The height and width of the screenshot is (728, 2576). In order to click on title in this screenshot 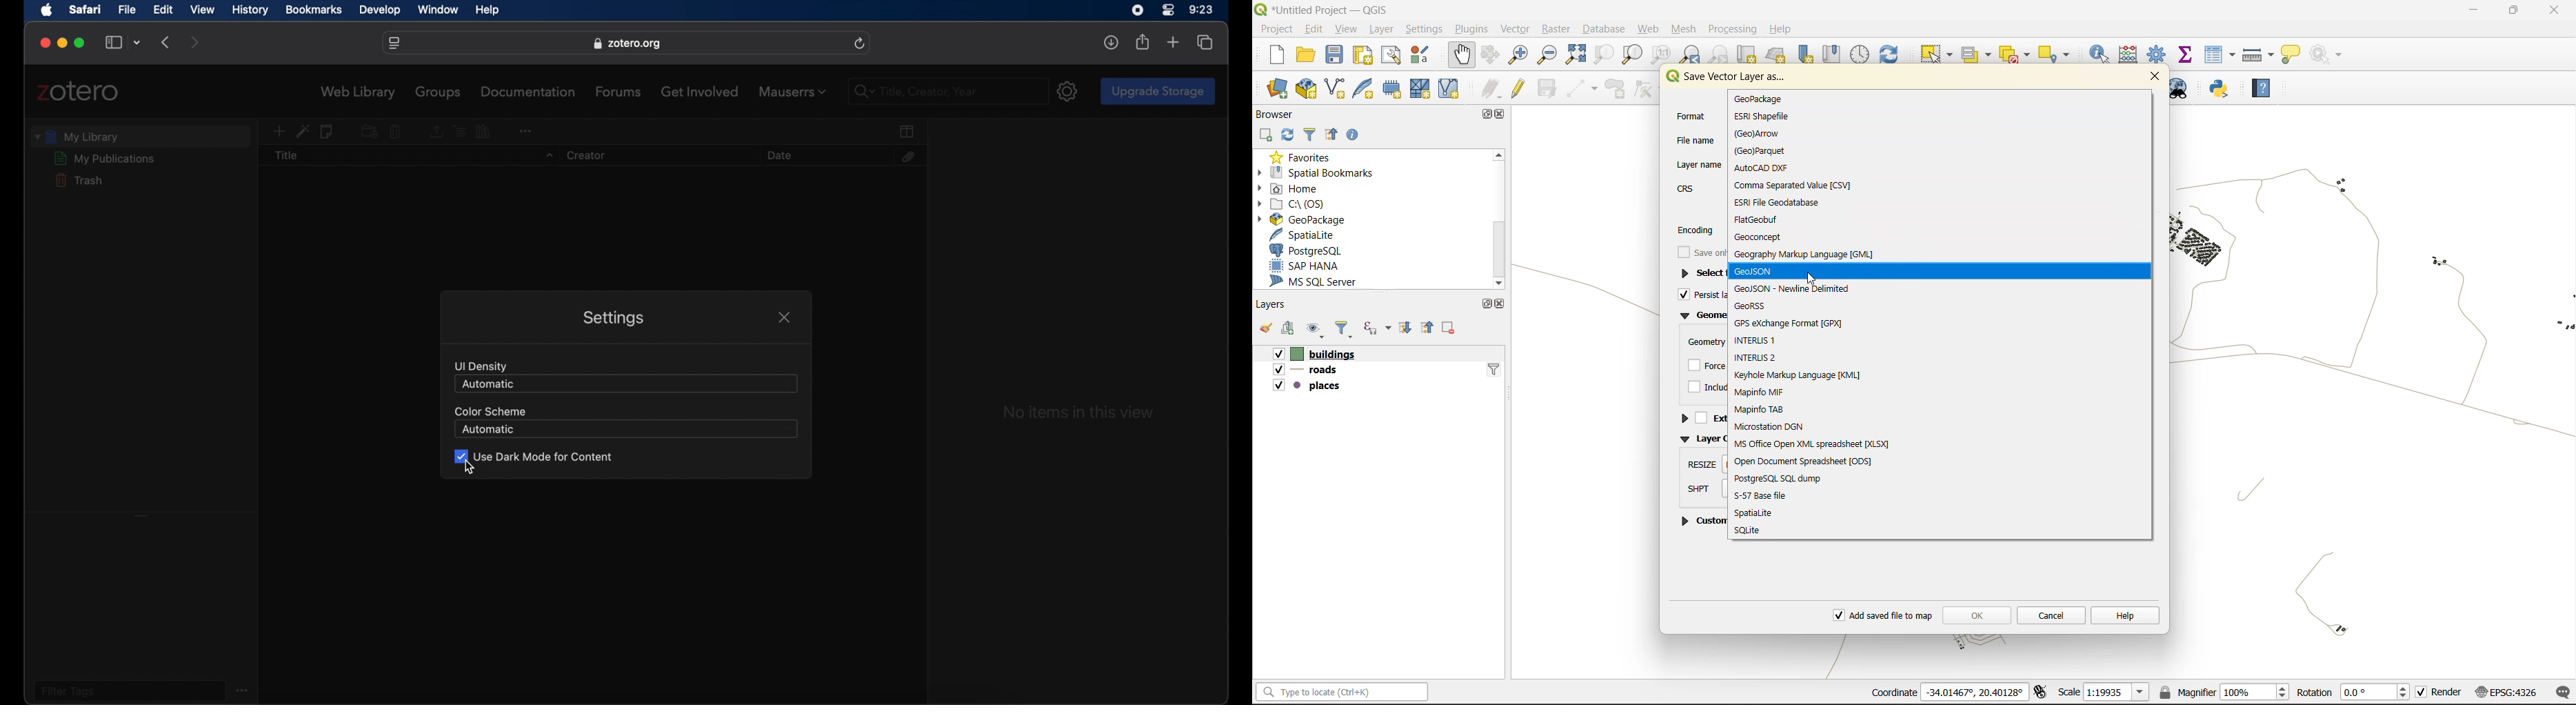, I will do `click(286, 156)`.